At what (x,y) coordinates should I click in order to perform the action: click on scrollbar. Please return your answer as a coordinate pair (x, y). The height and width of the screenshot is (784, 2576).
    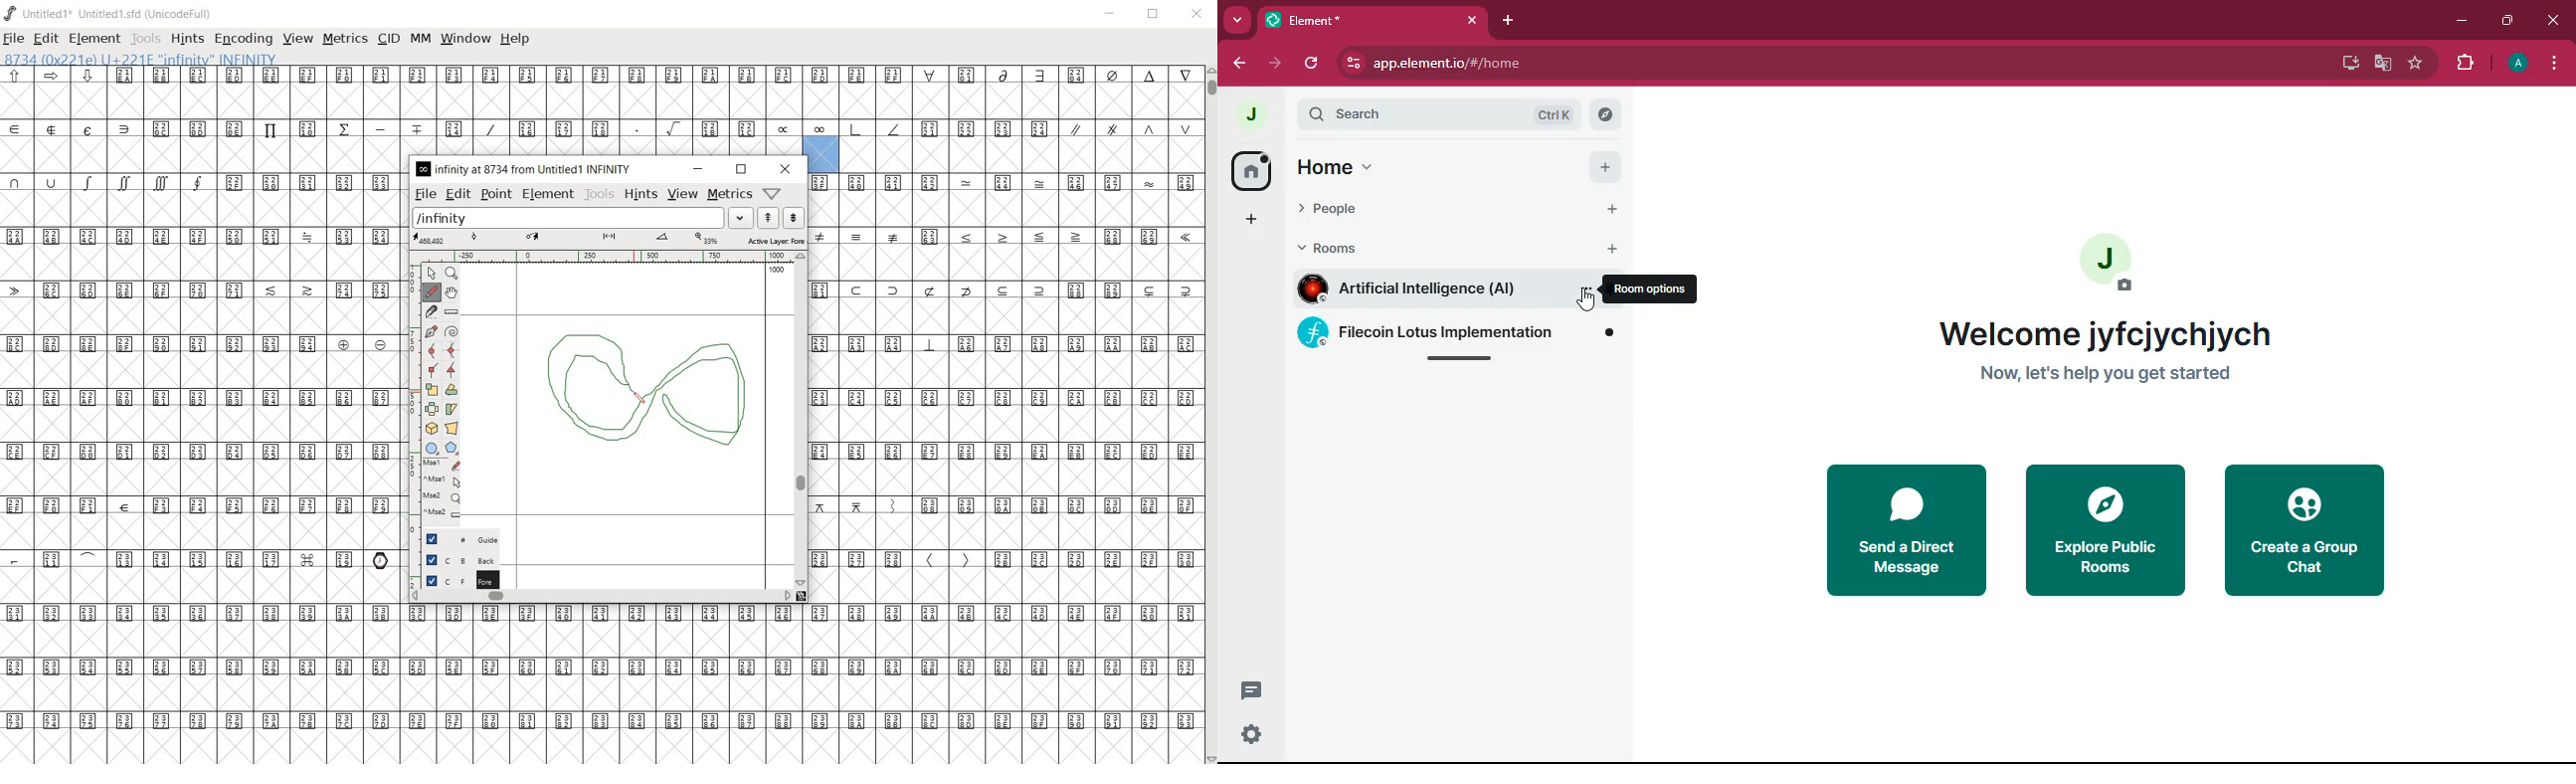
    Looking at the image, I should click on (602, 597).